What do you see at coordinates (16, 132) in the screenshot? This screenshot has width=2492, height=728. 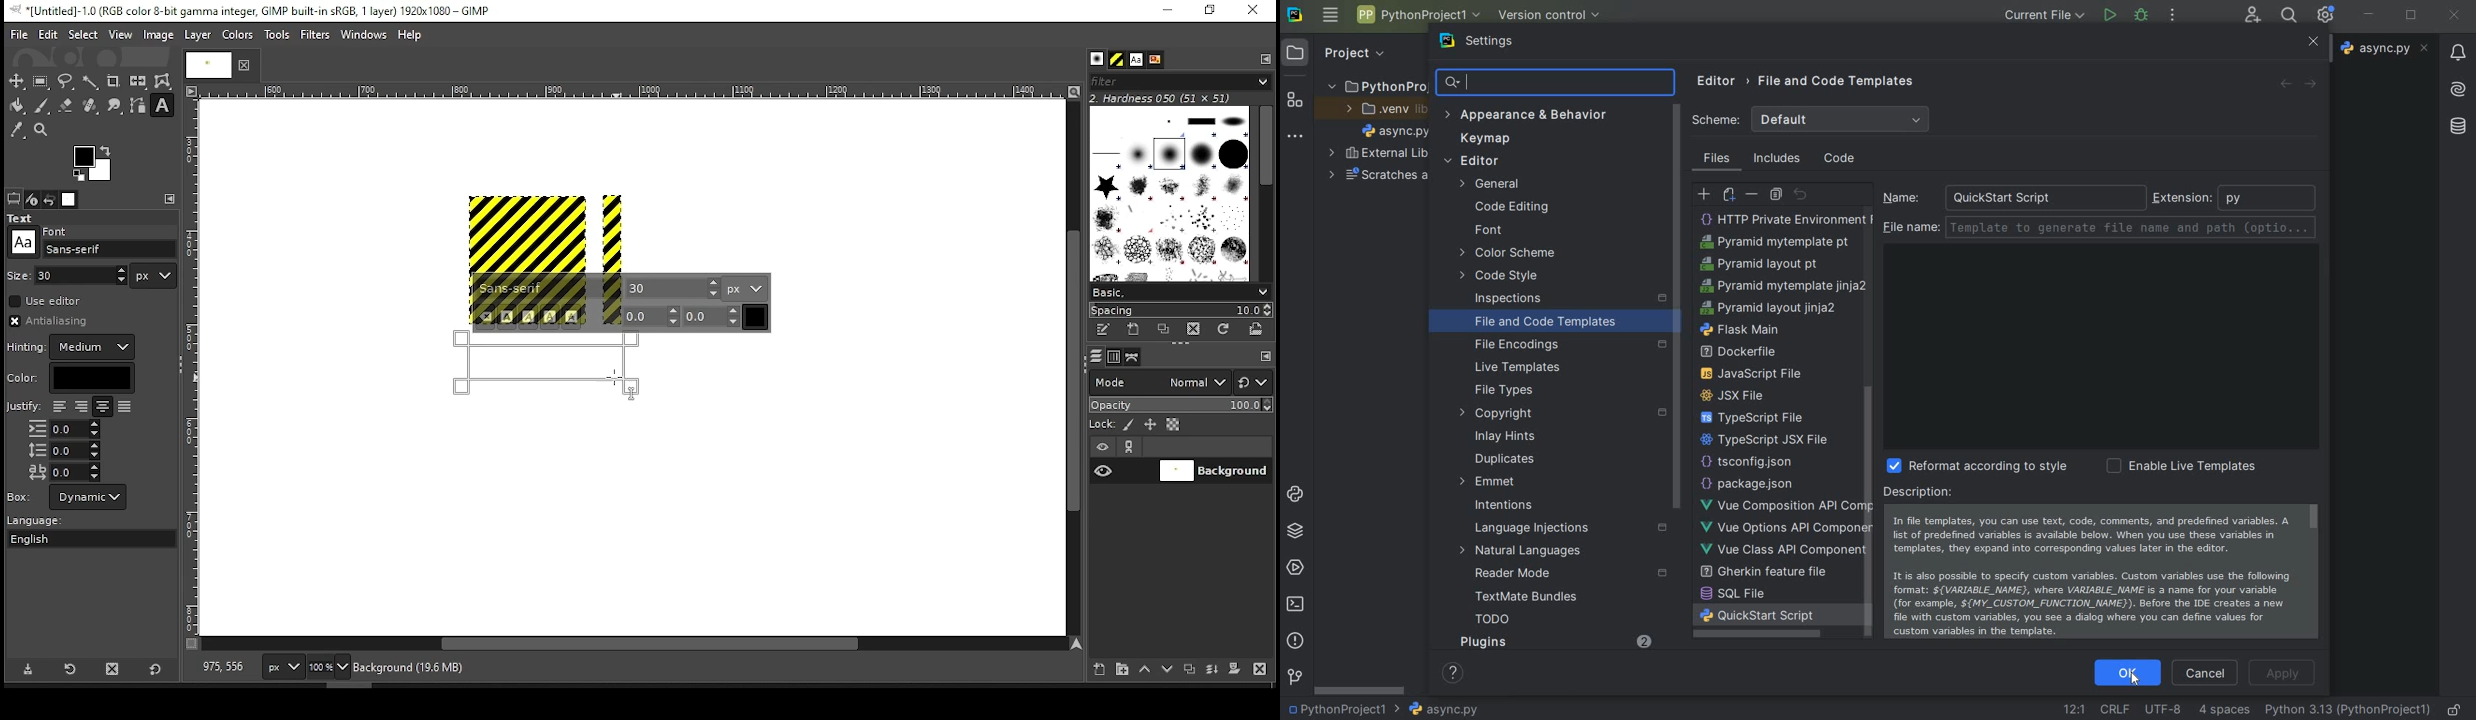 I see `color picker tool` at bounding box center [16, 132].